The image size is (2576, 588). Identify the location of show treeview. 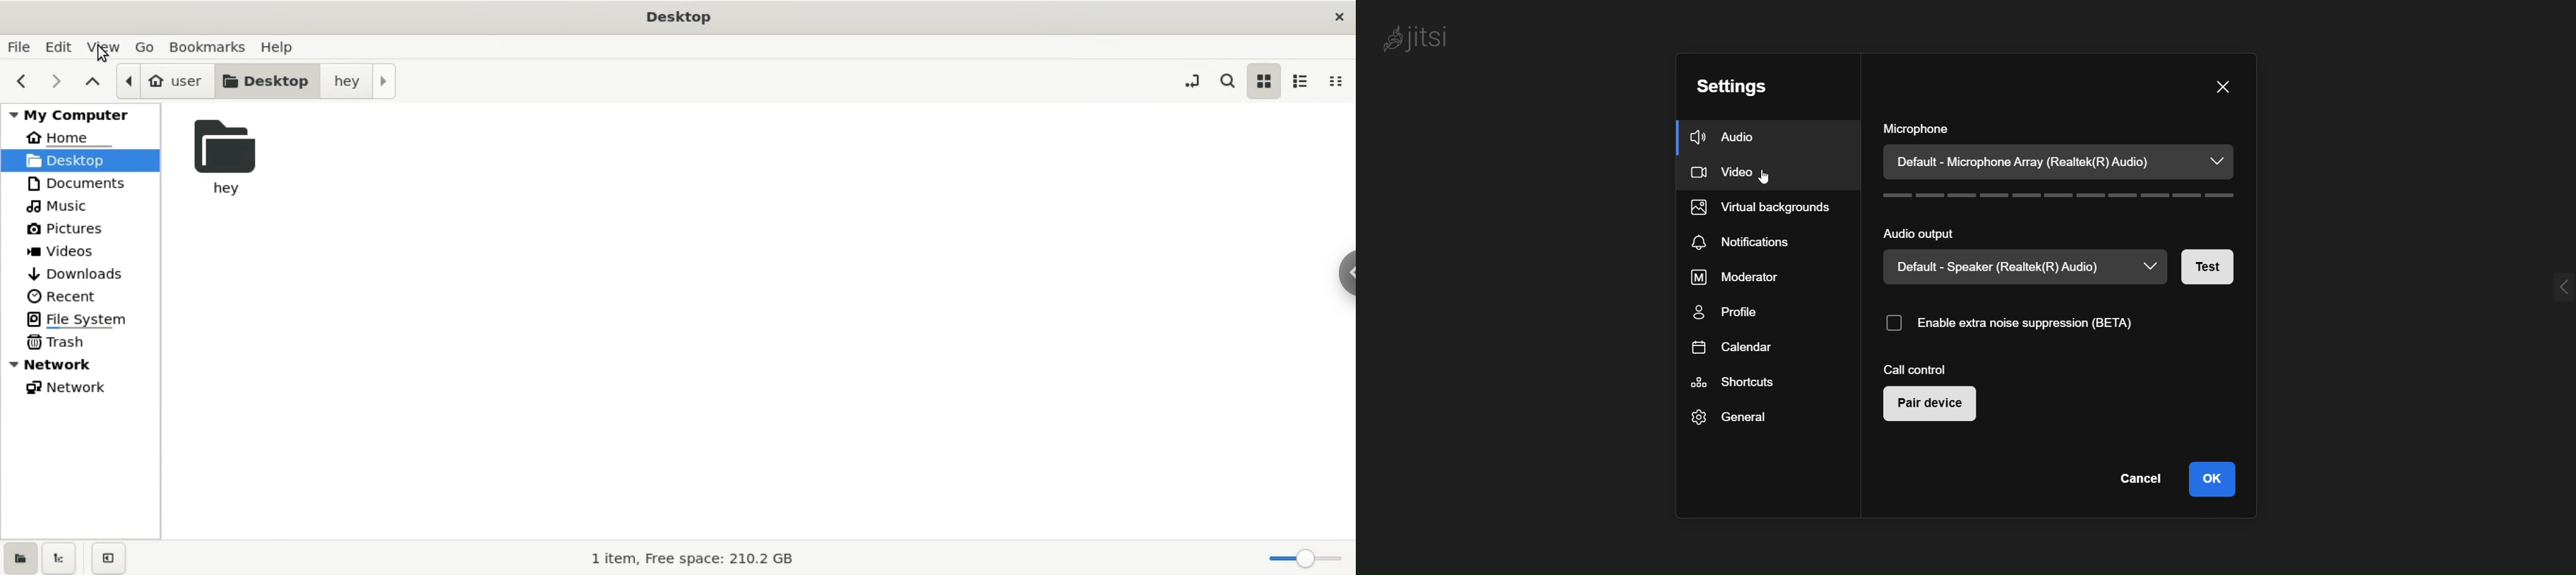
(58, 557).